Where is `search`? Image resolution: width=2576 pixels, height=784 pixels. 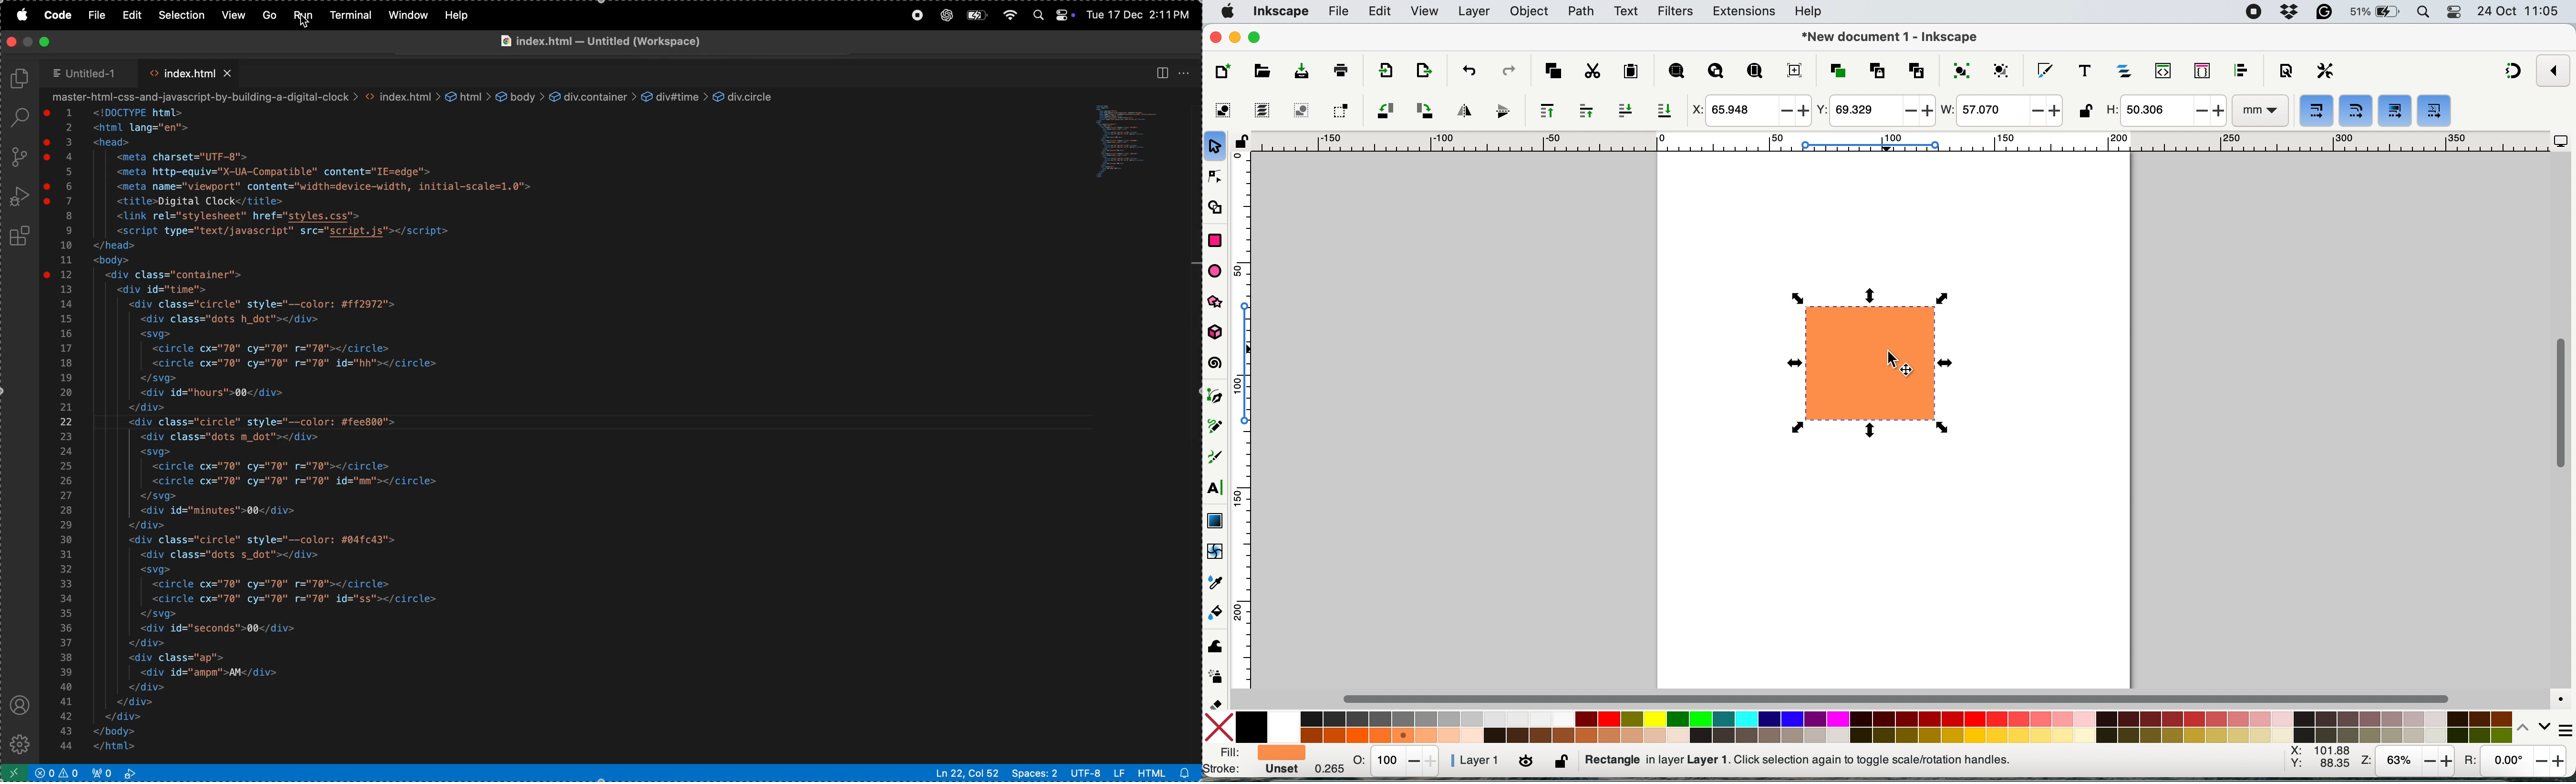
search is located at coordinates (16, 118).